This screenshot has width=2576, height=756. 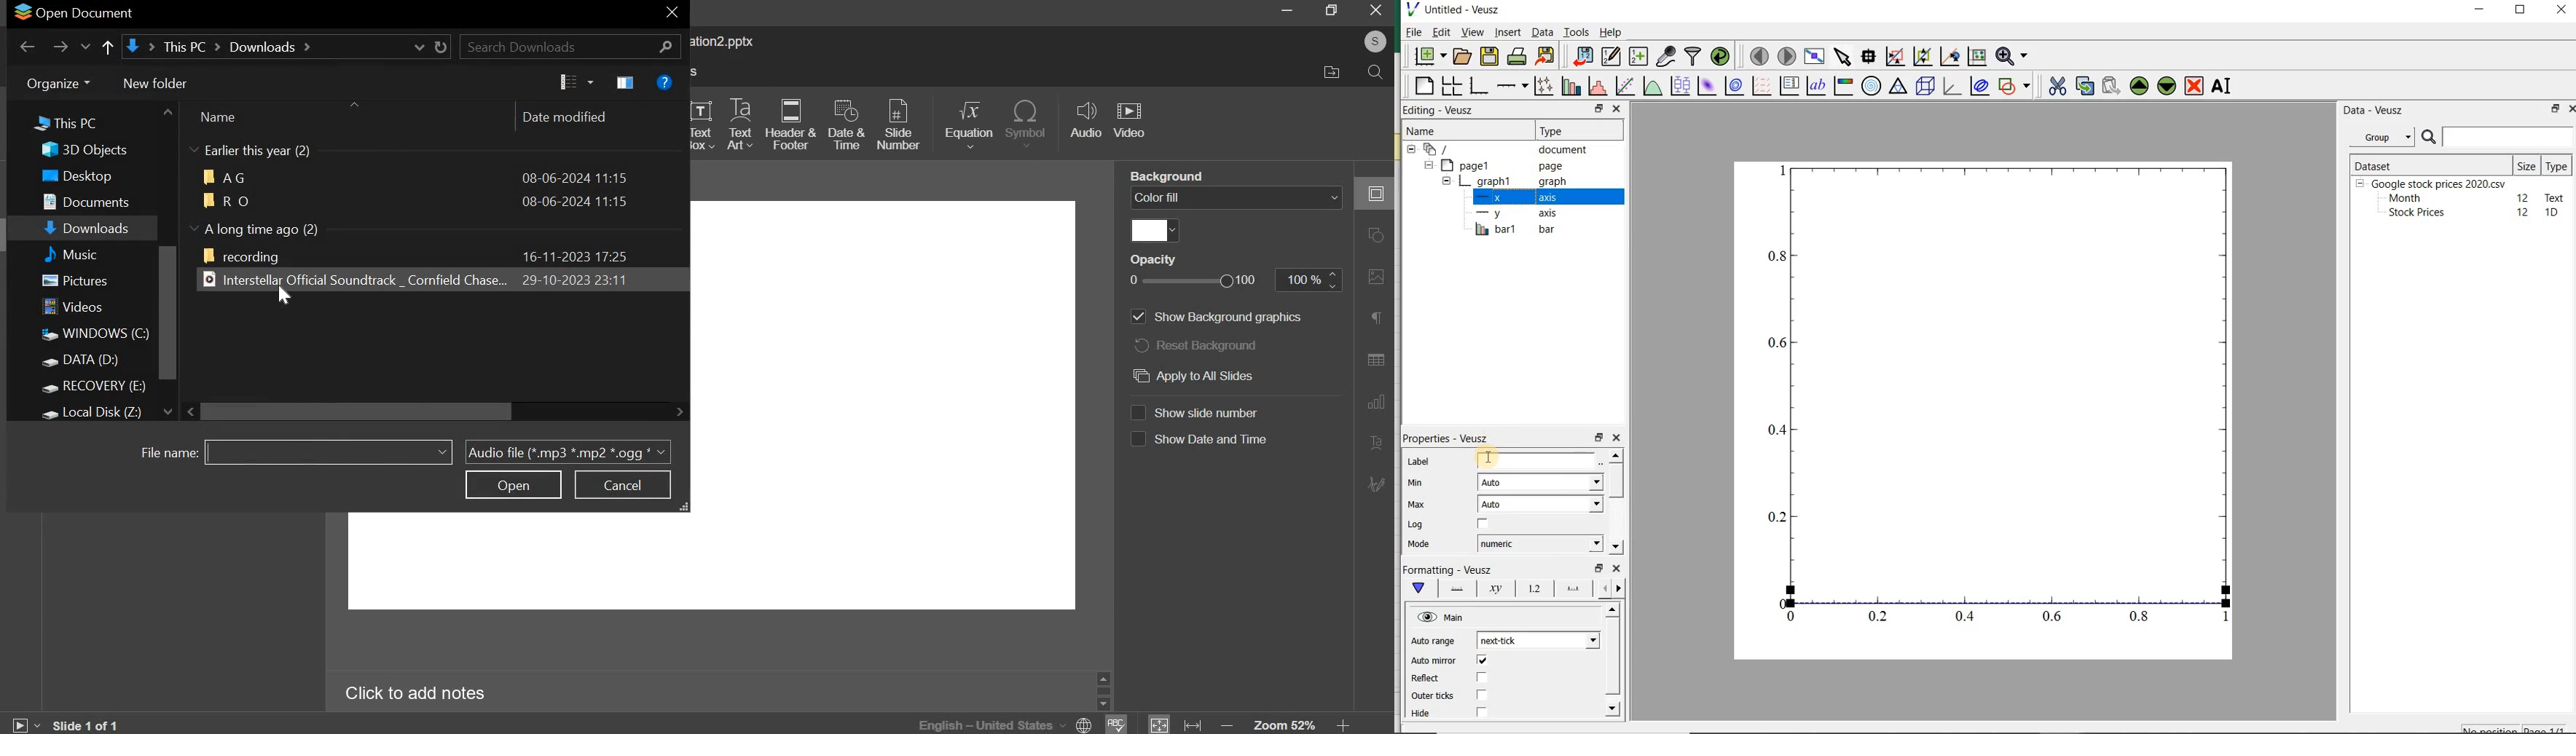 What do you see at coordinates (1200, 347) in the screenshot?
I see `reset background` at bounding box center [1200, 347].